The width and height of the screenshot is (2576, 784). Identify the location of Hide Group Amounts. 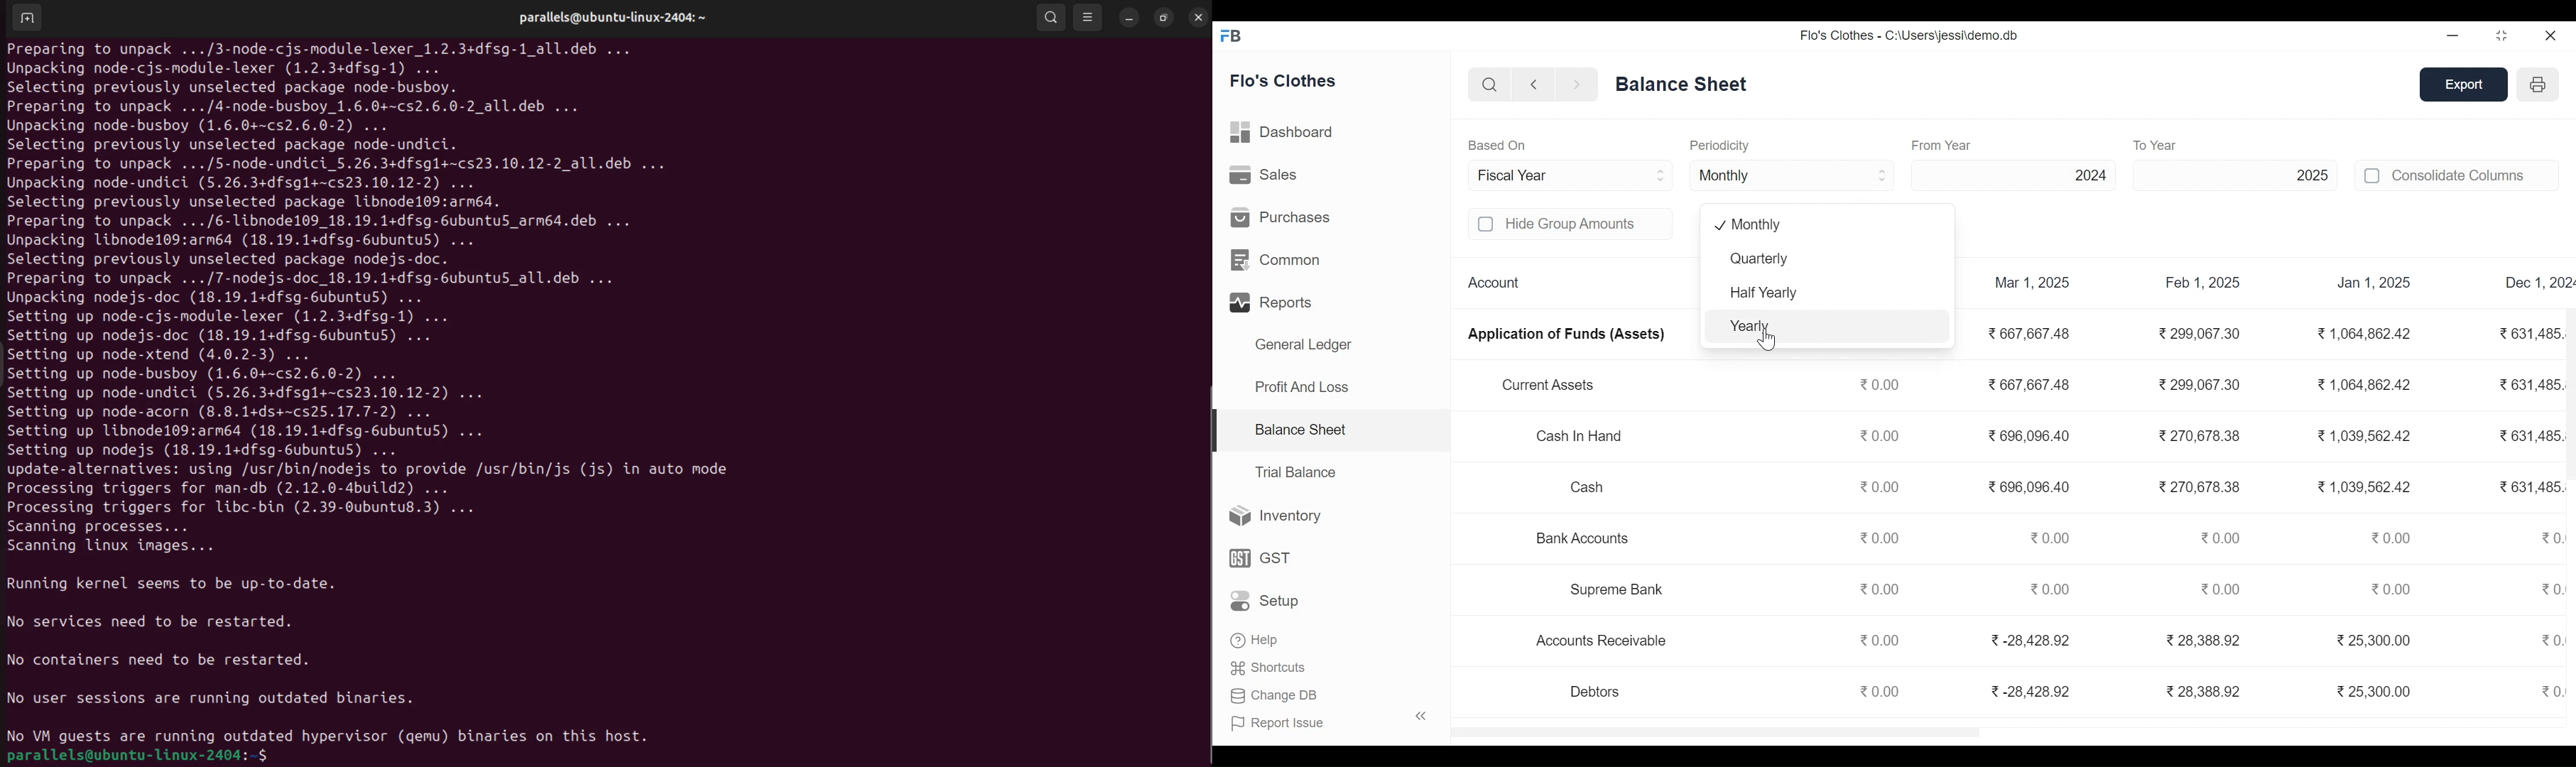
(1587, 224).